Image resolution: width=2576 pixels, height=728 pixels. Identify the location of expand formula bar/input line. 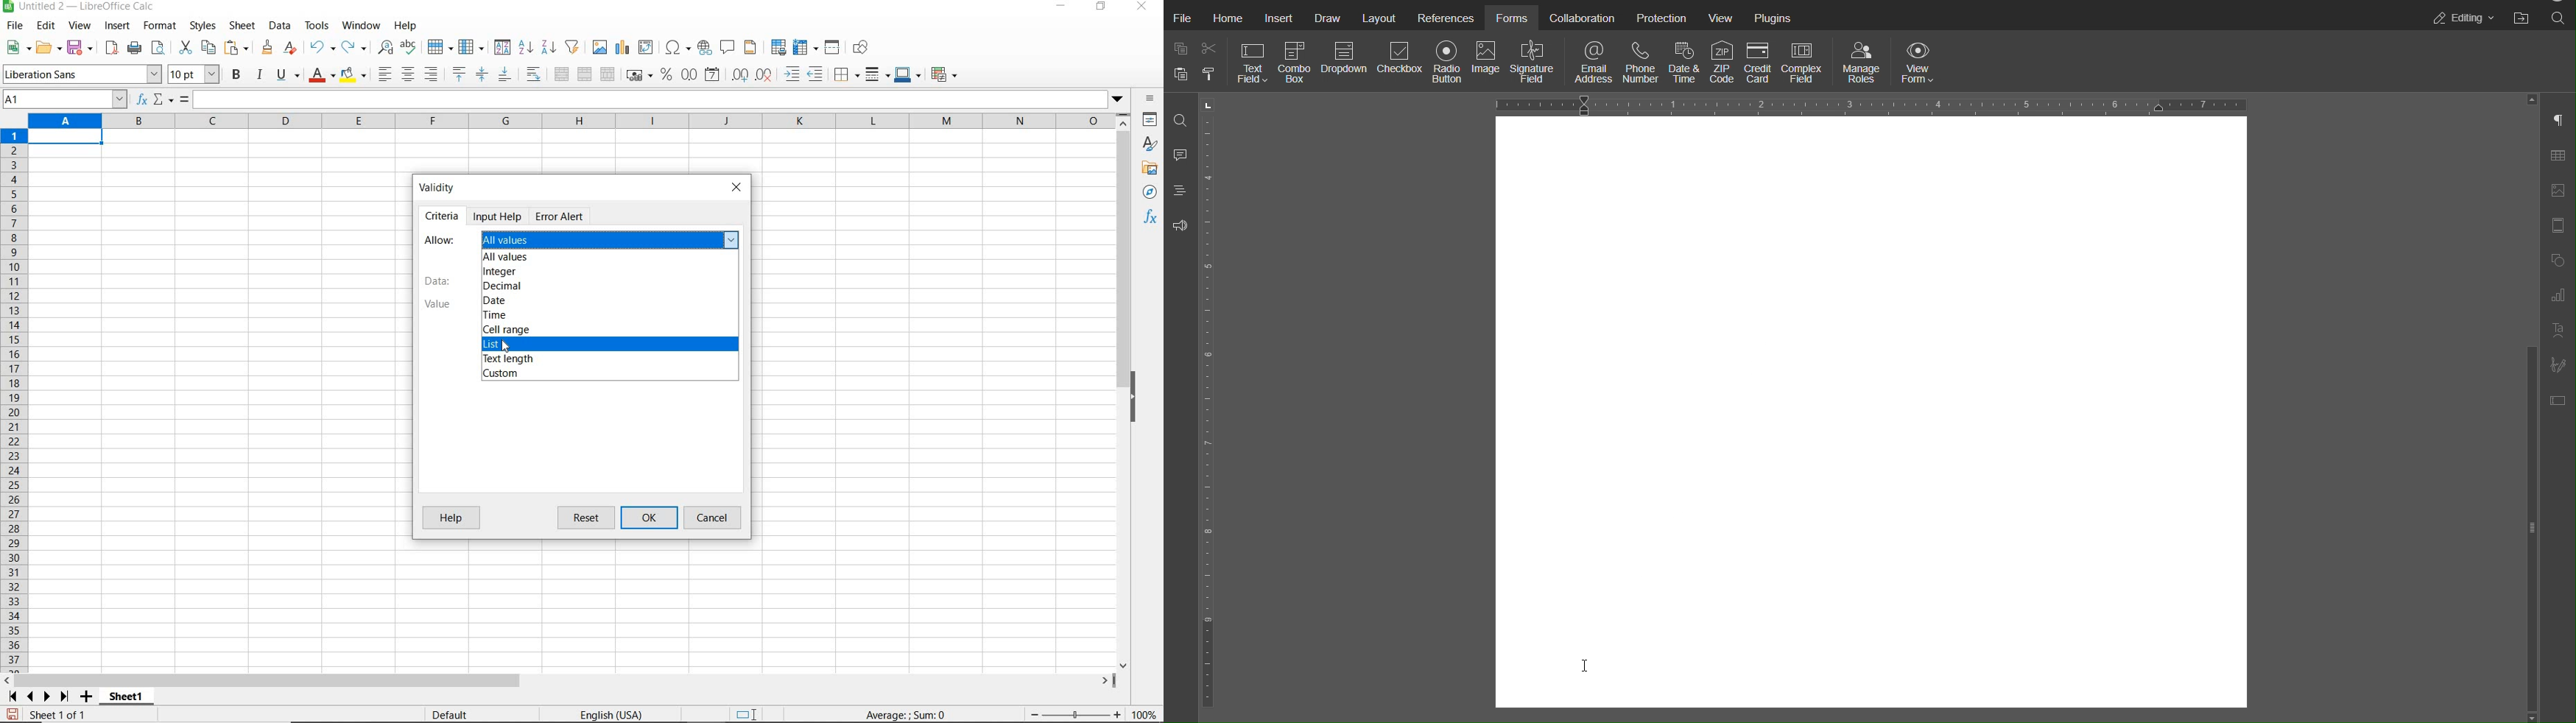
(647, 100).